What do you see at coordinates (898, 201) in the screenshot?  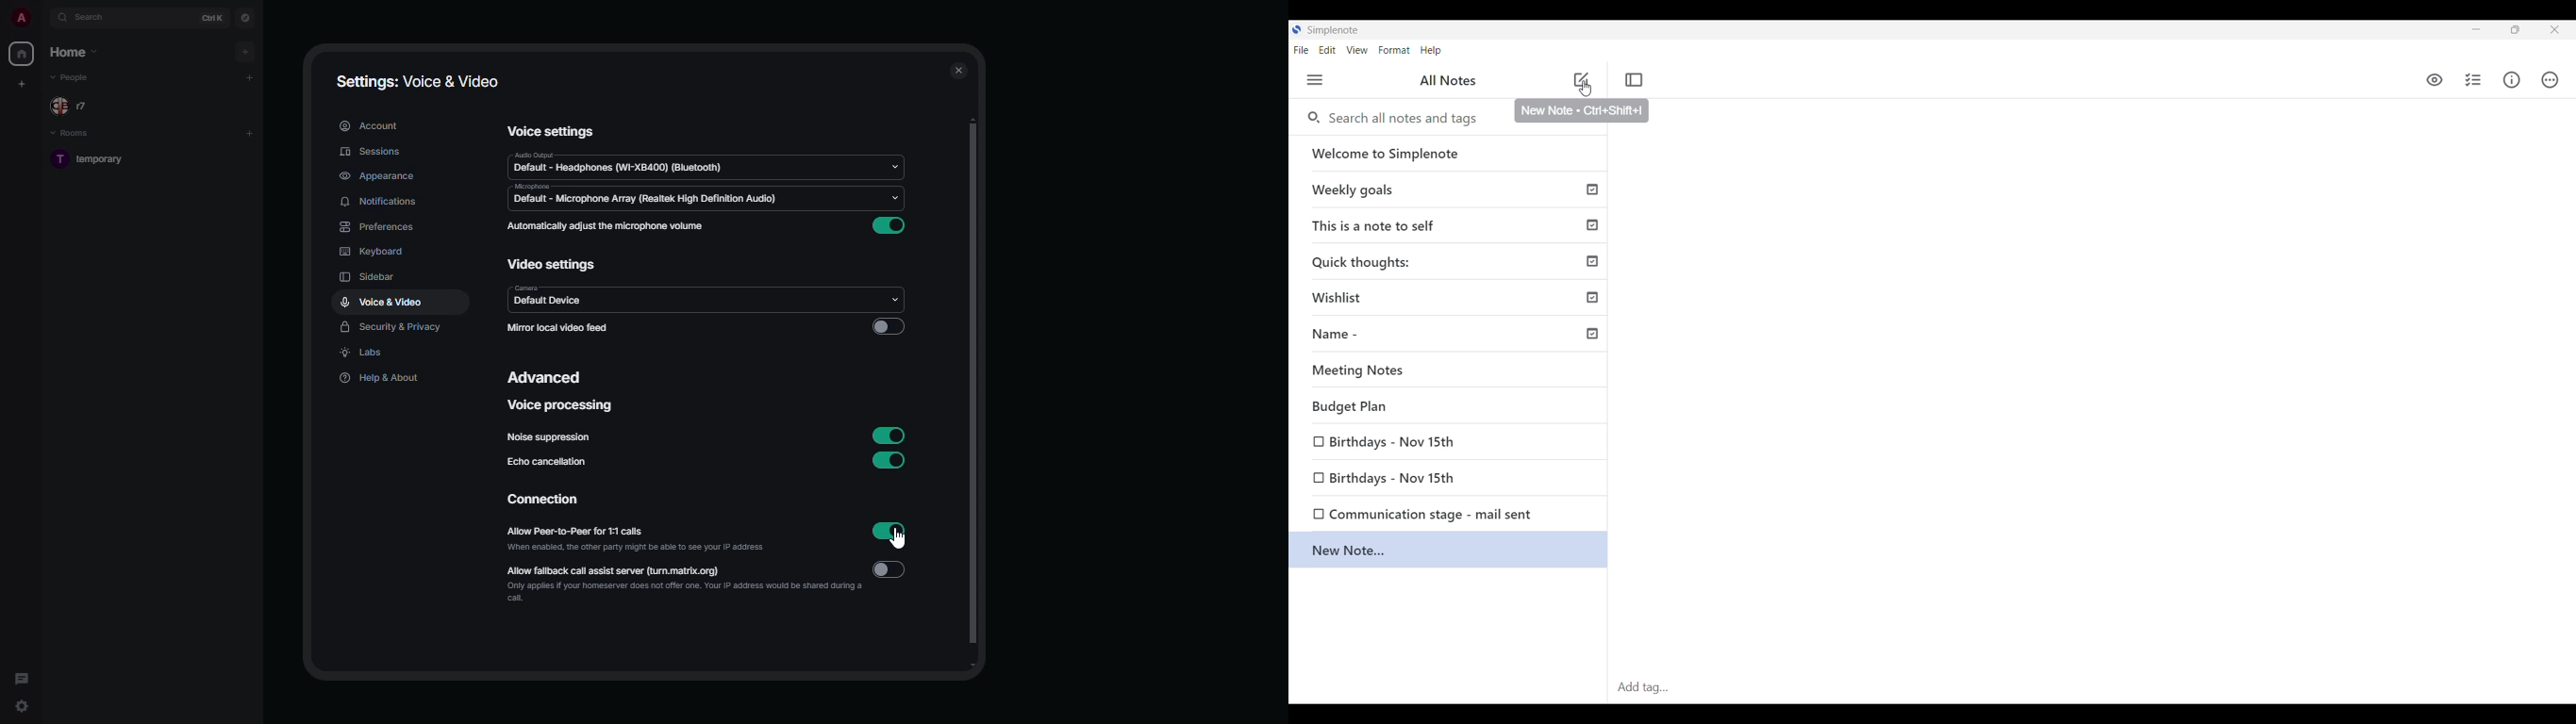 I see `drop down` at bounding box center [898, 201].